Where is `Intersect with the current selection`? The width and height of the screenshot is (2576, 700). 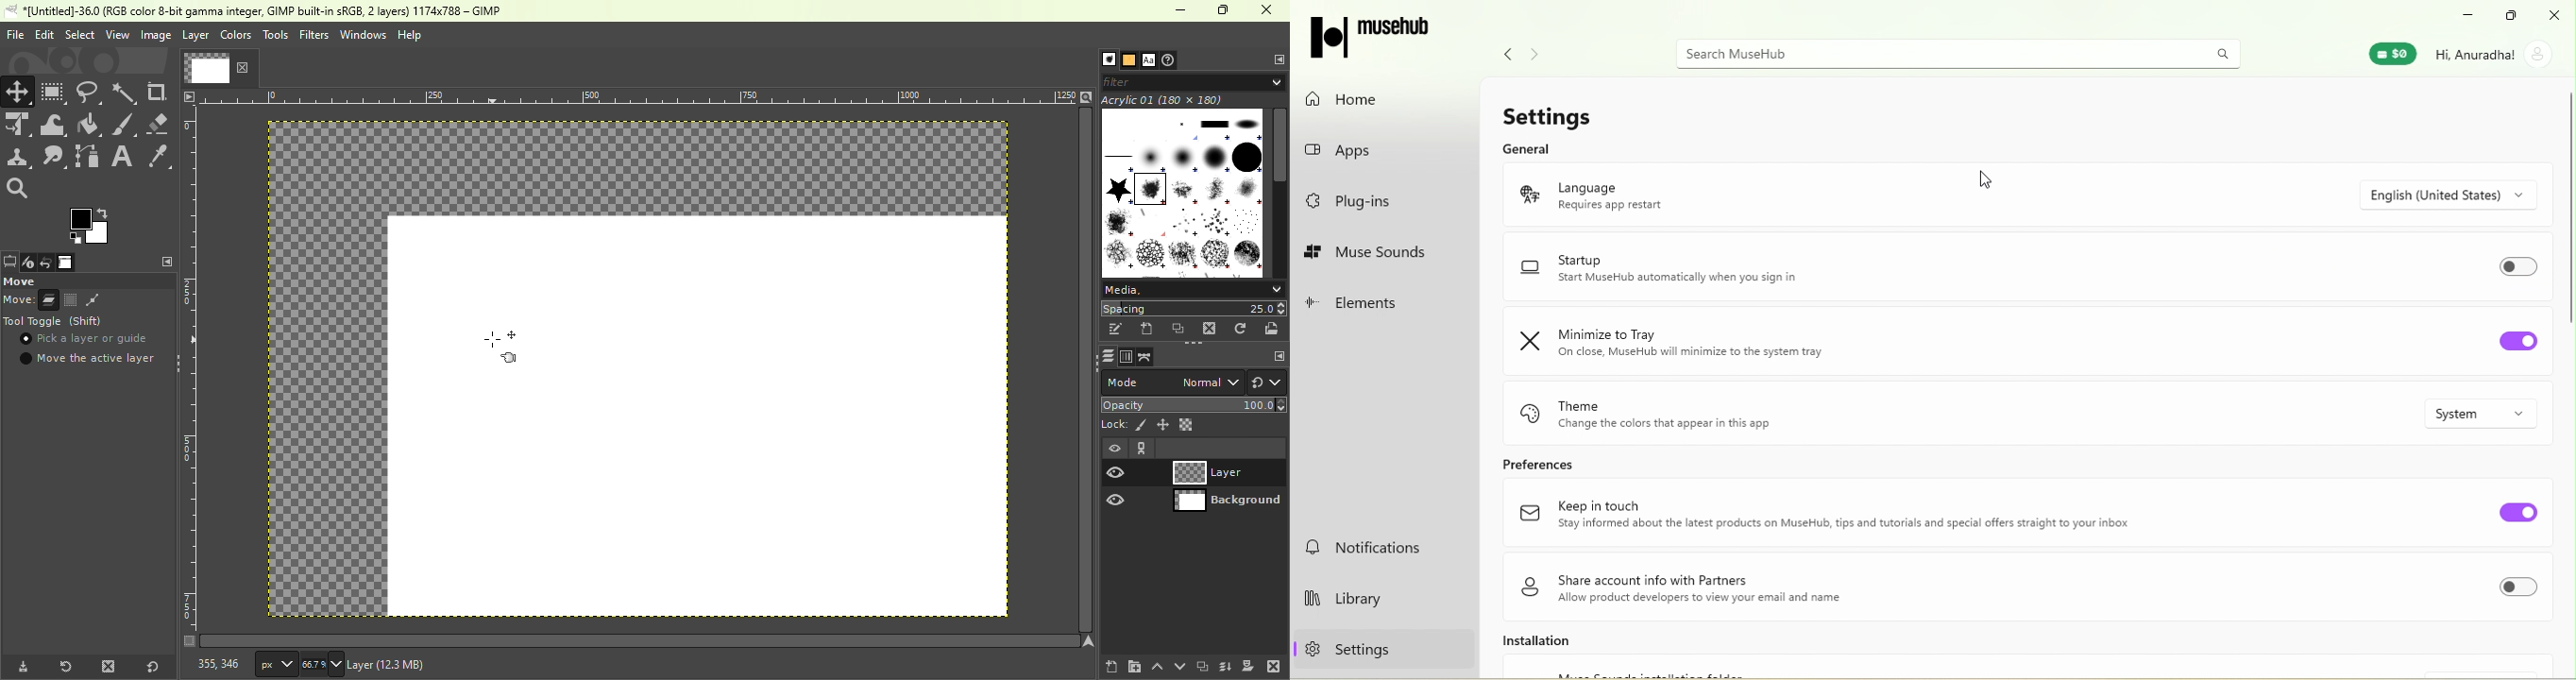
Intersect with the current selection is located at coordinates (119, 299).